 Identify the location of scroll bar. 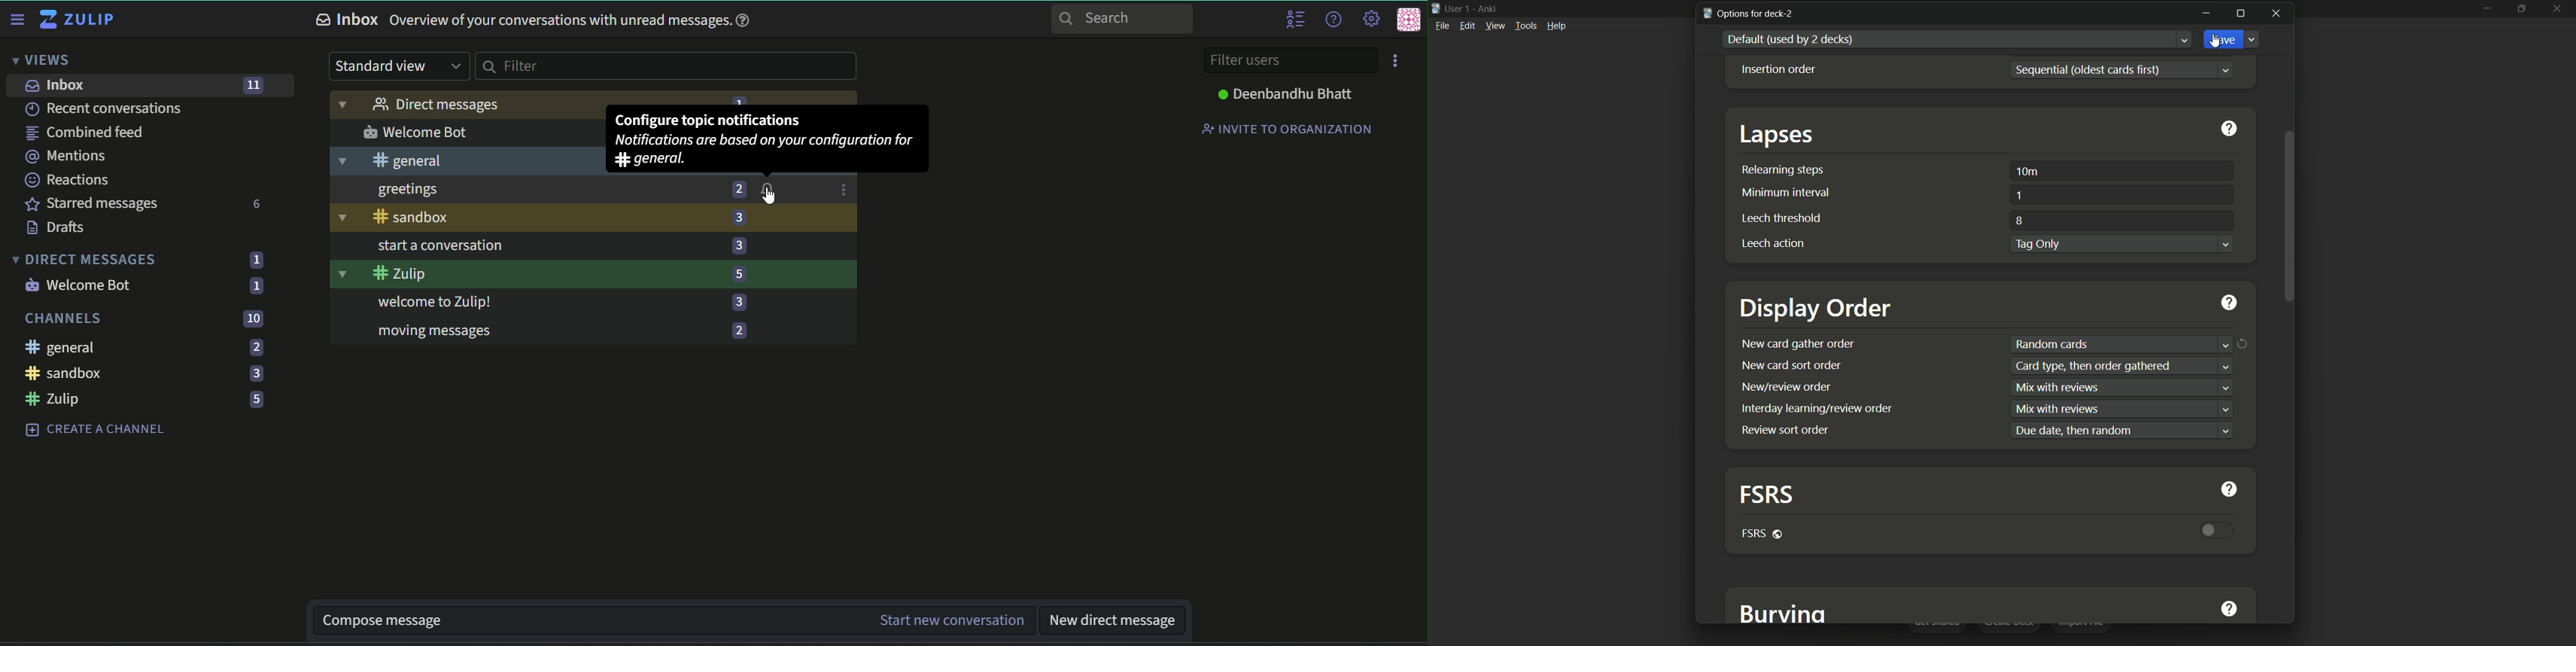
(2288, 217).